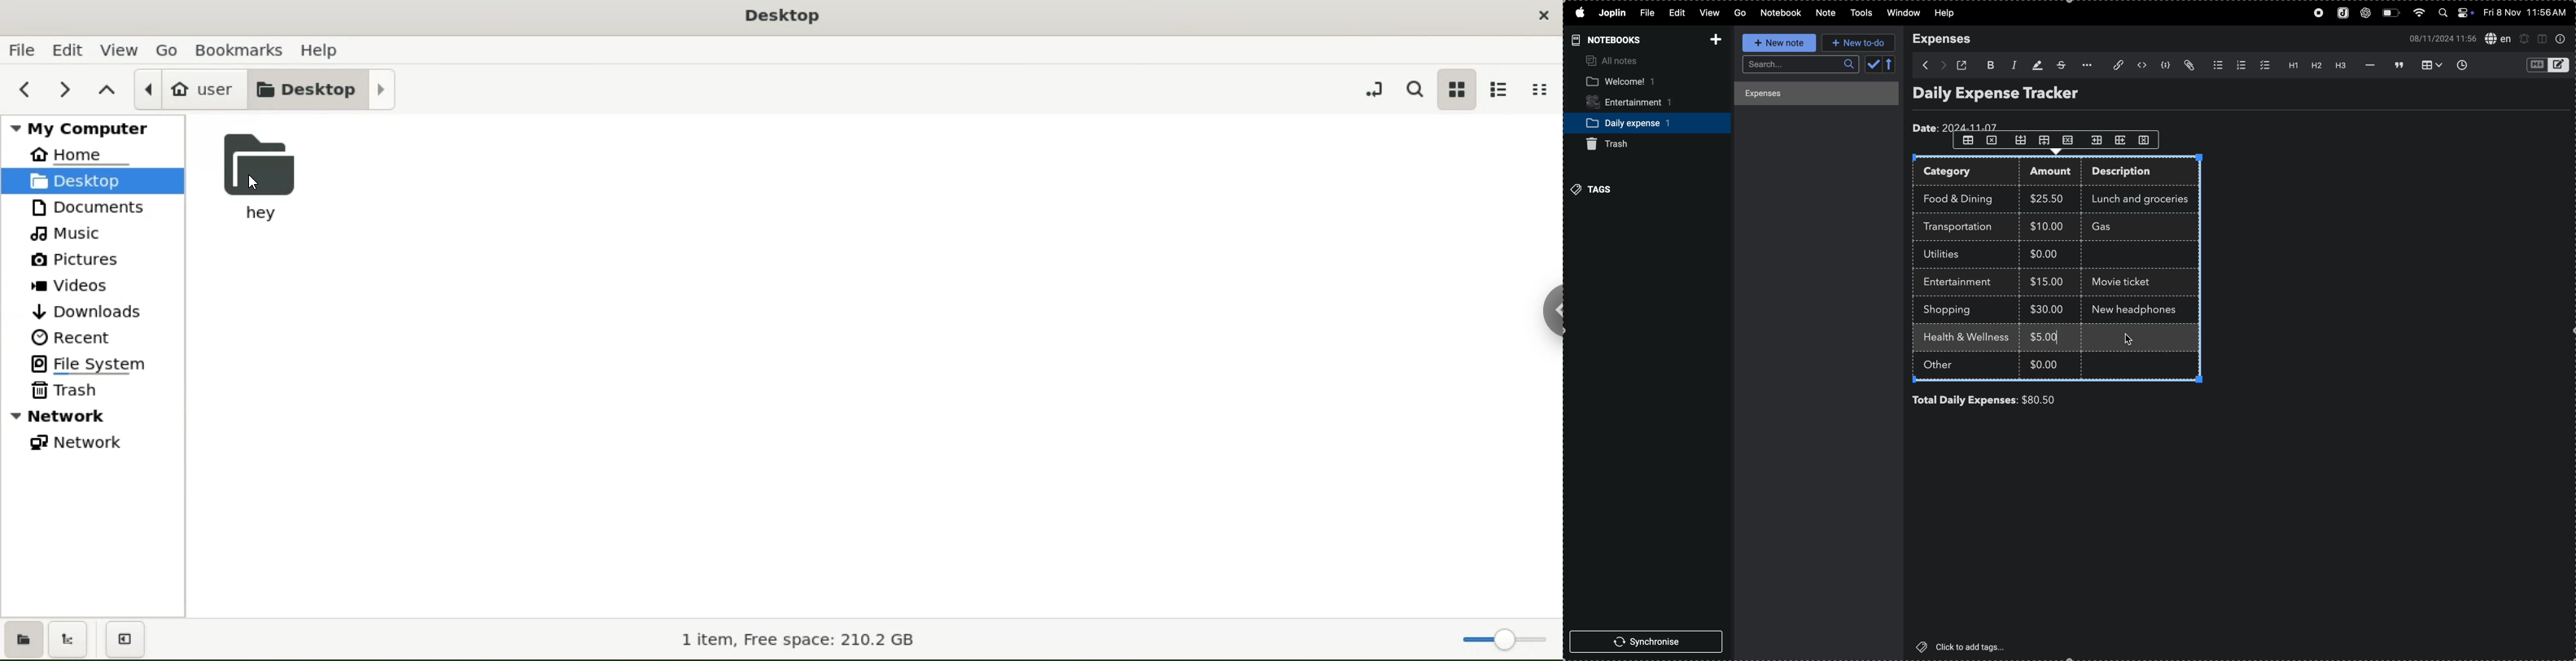 Image resolution: width=2576 pixels, height=672 pixels. I want to click on add row down, so click(2047, 140).